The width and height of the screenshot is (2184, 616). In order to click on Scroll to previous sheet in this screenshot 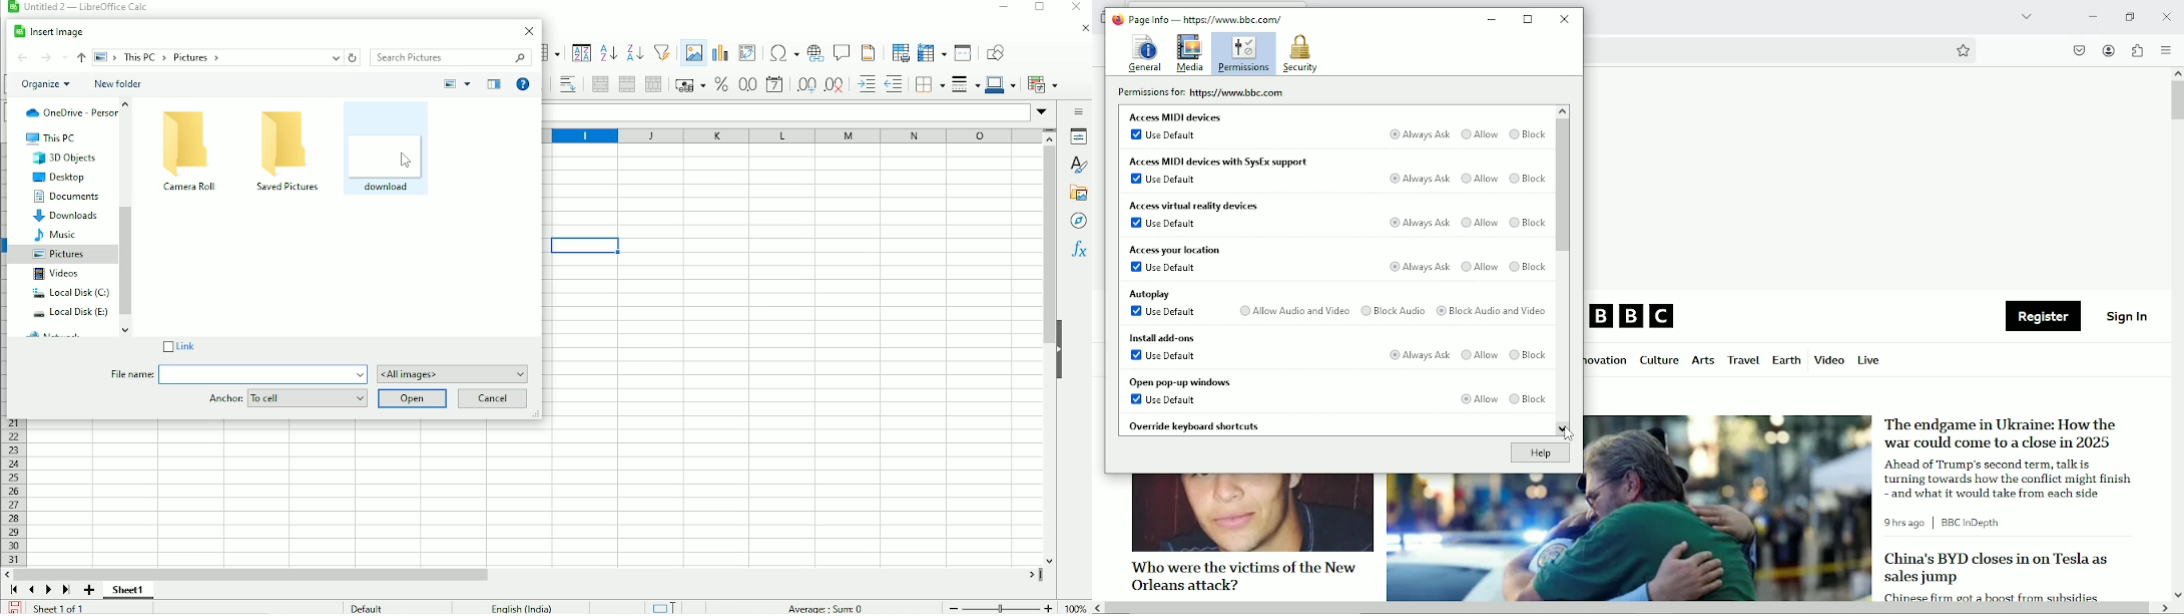, I will do `click(31, 590)`.